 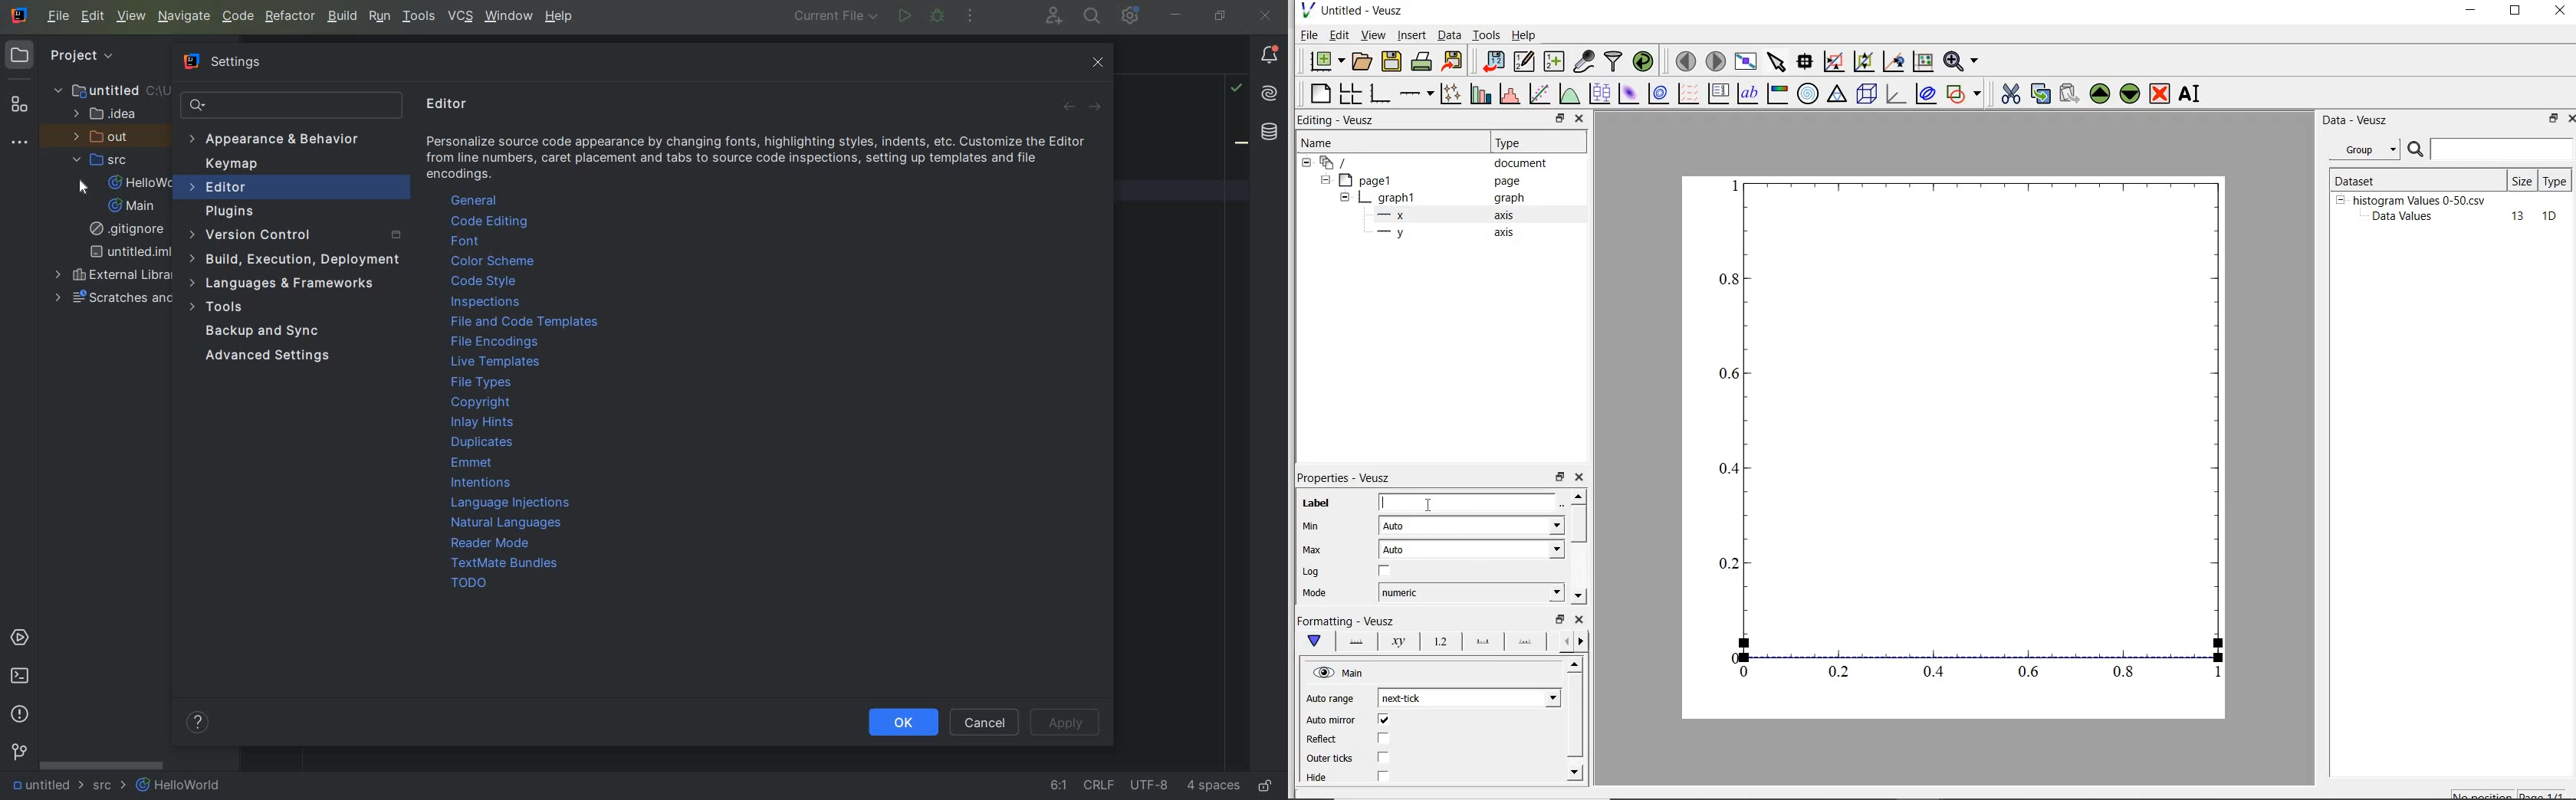 I want to click on histogram Values 0-50.csv, so click(x=2420, y=199).